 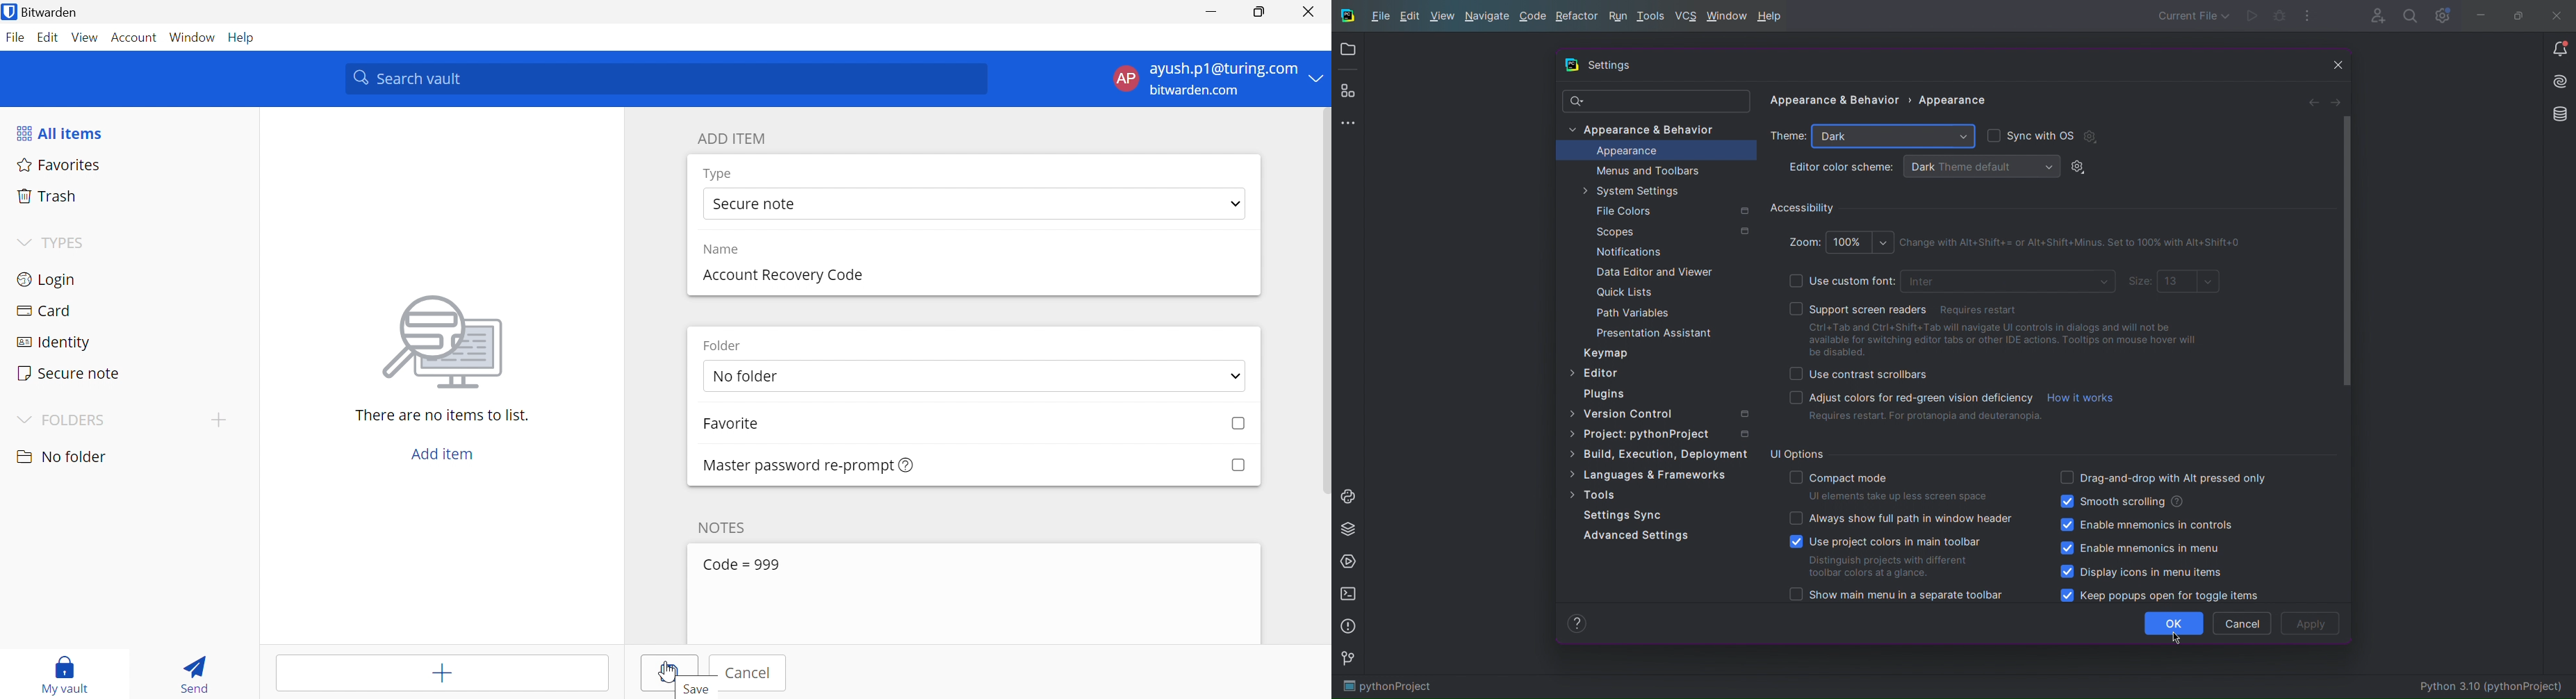 What do you see at coordinates (193, 38) in the screenshot?
I see `Window` at bounding box center [193, 38].